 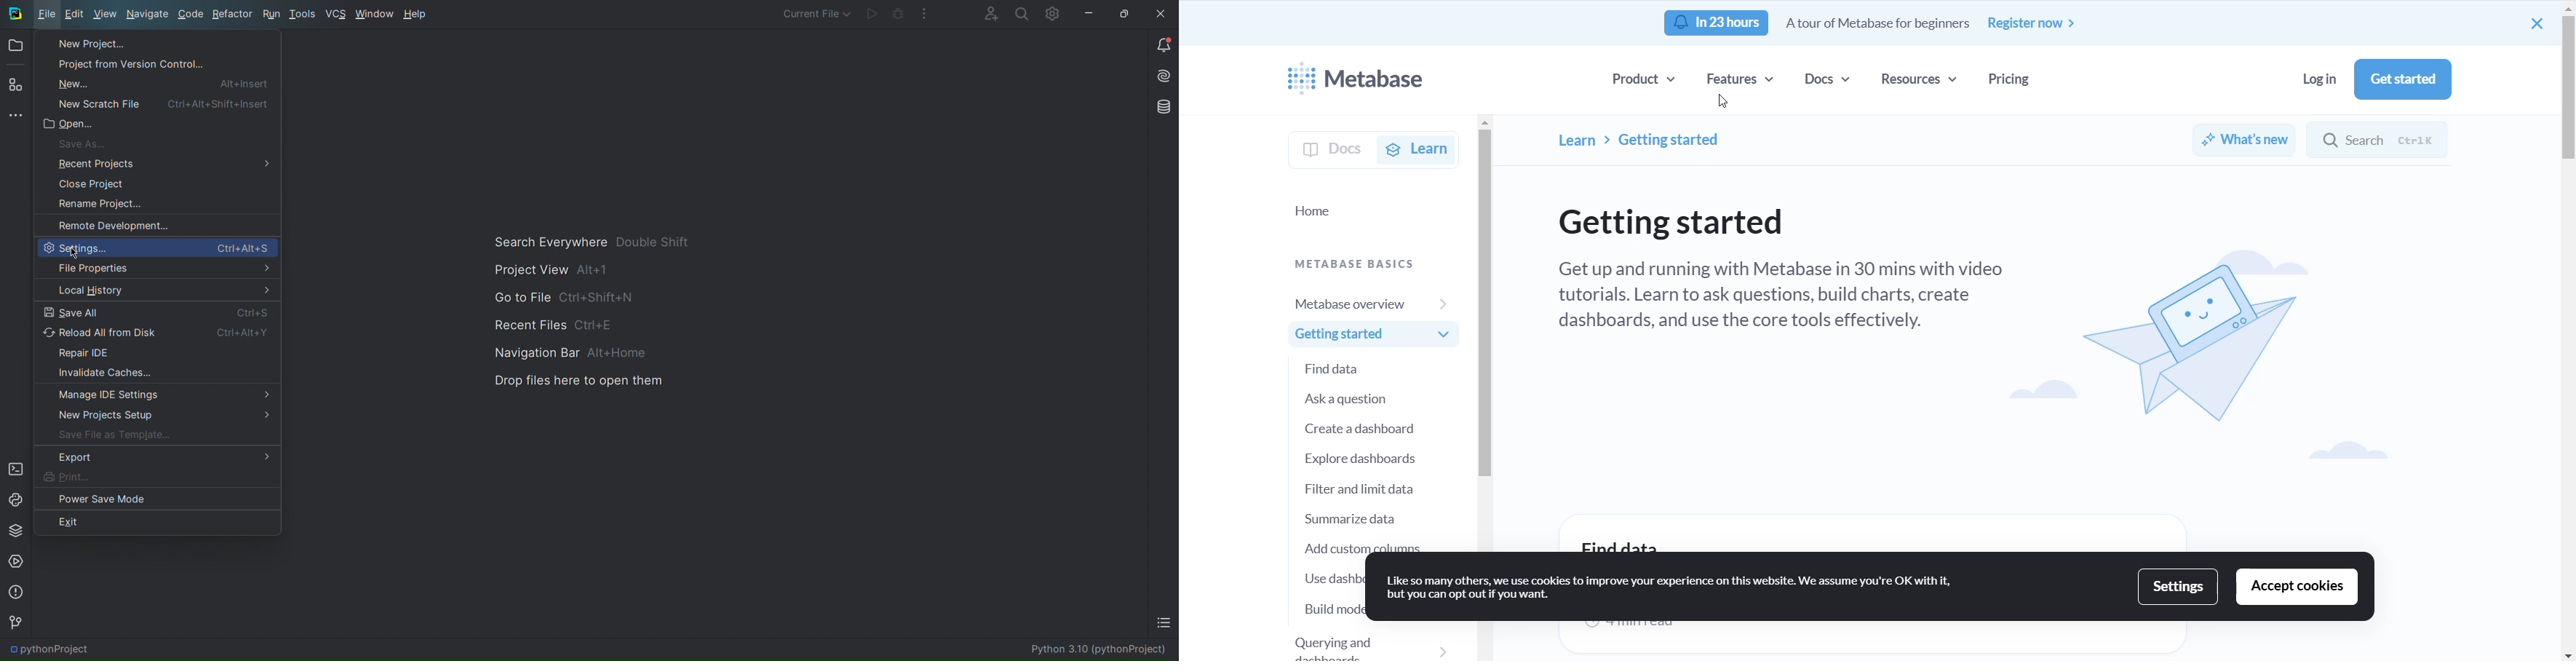 What do you see at coordinates (2033, 23) in the screenshot?
I see `register now button` at bounding box center [2033, 23].